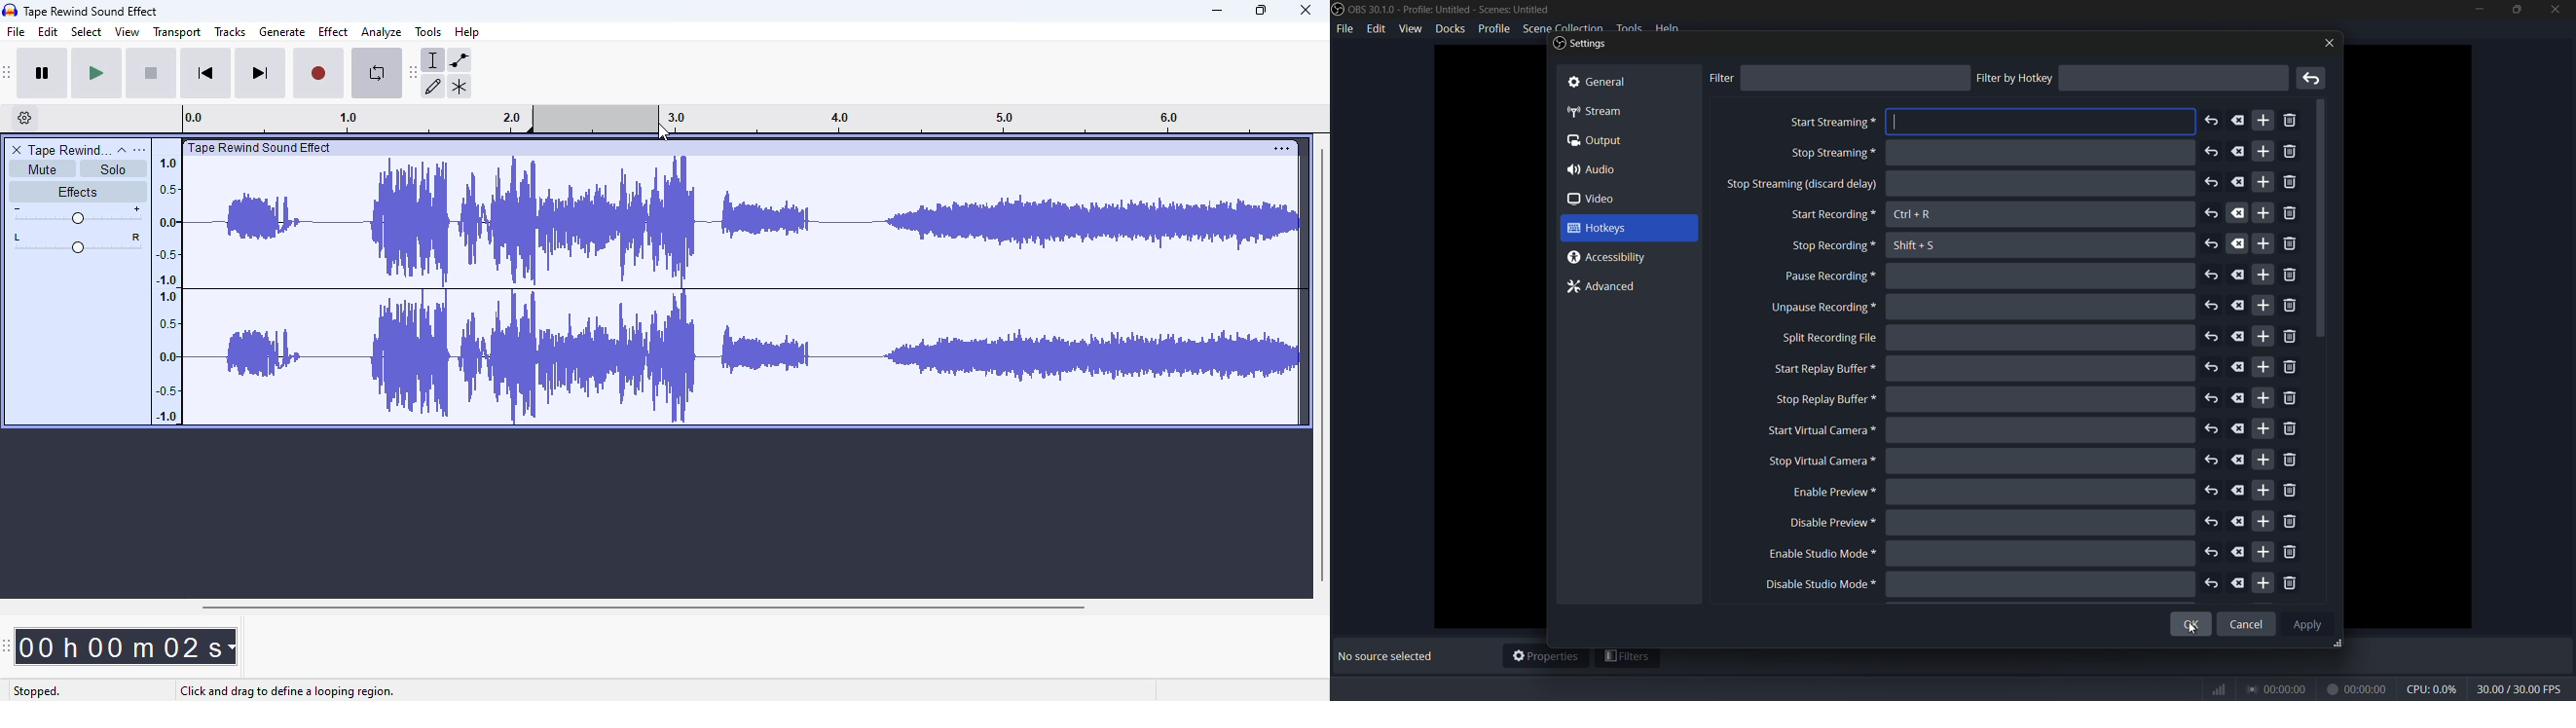 The width and height of the screenshot is (2576, 728). Describe the element at coordinates (467, 32) in the screenshot. I see `help` at that location.